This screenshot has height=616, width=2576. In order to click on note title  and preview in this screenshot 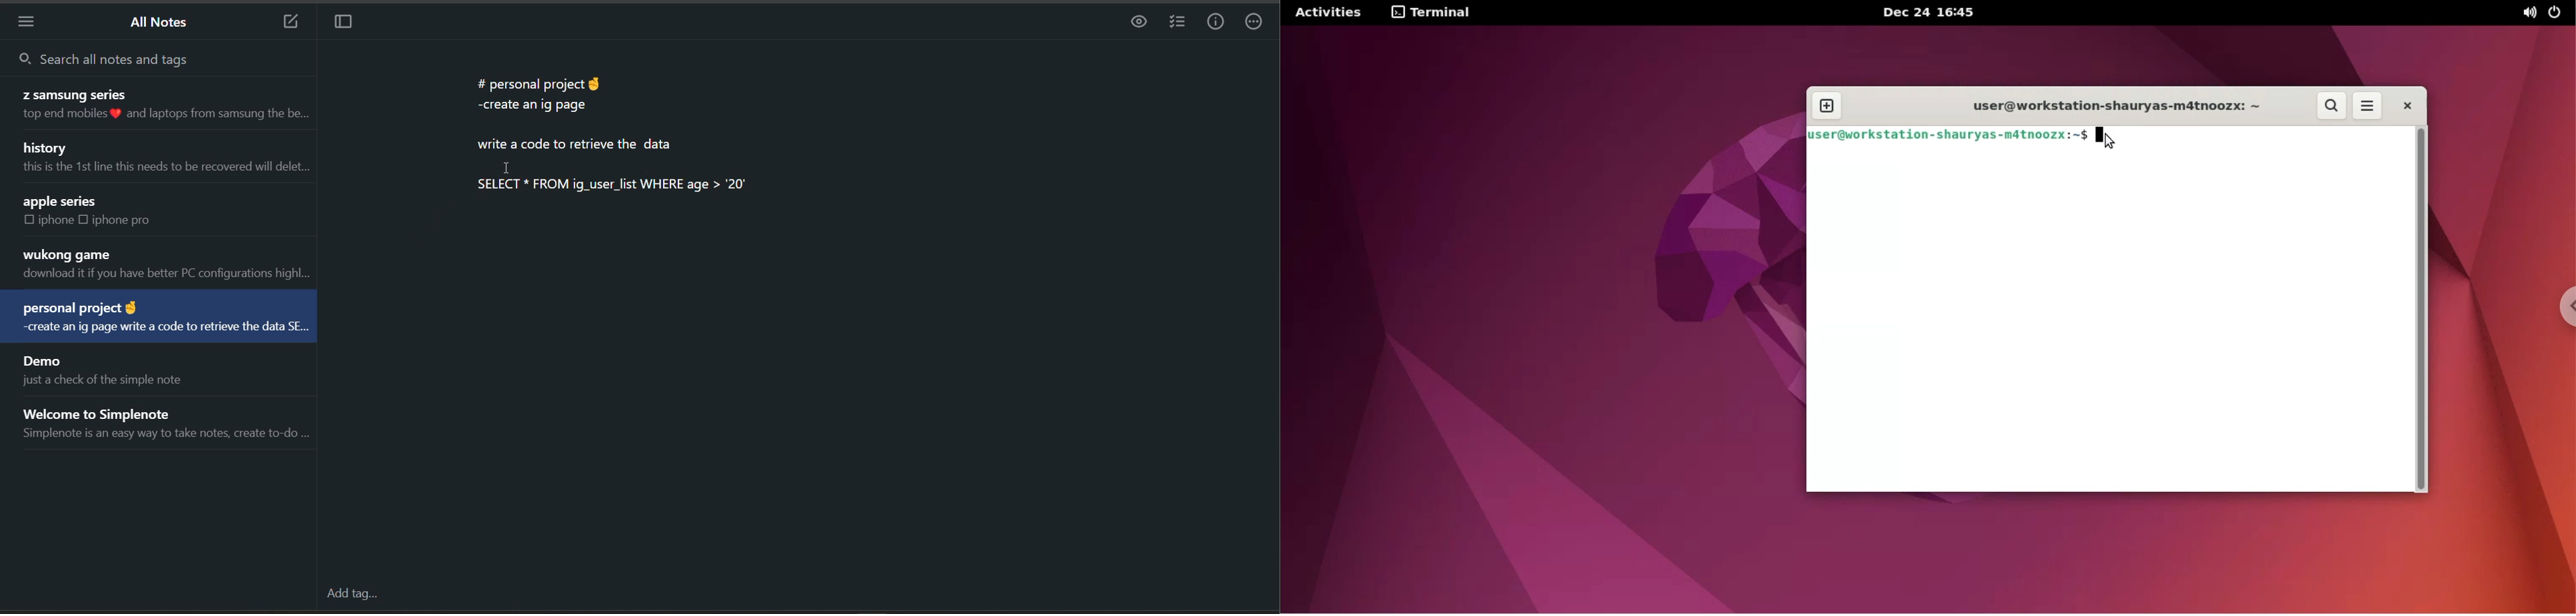, I will do `click(159, 318)`.